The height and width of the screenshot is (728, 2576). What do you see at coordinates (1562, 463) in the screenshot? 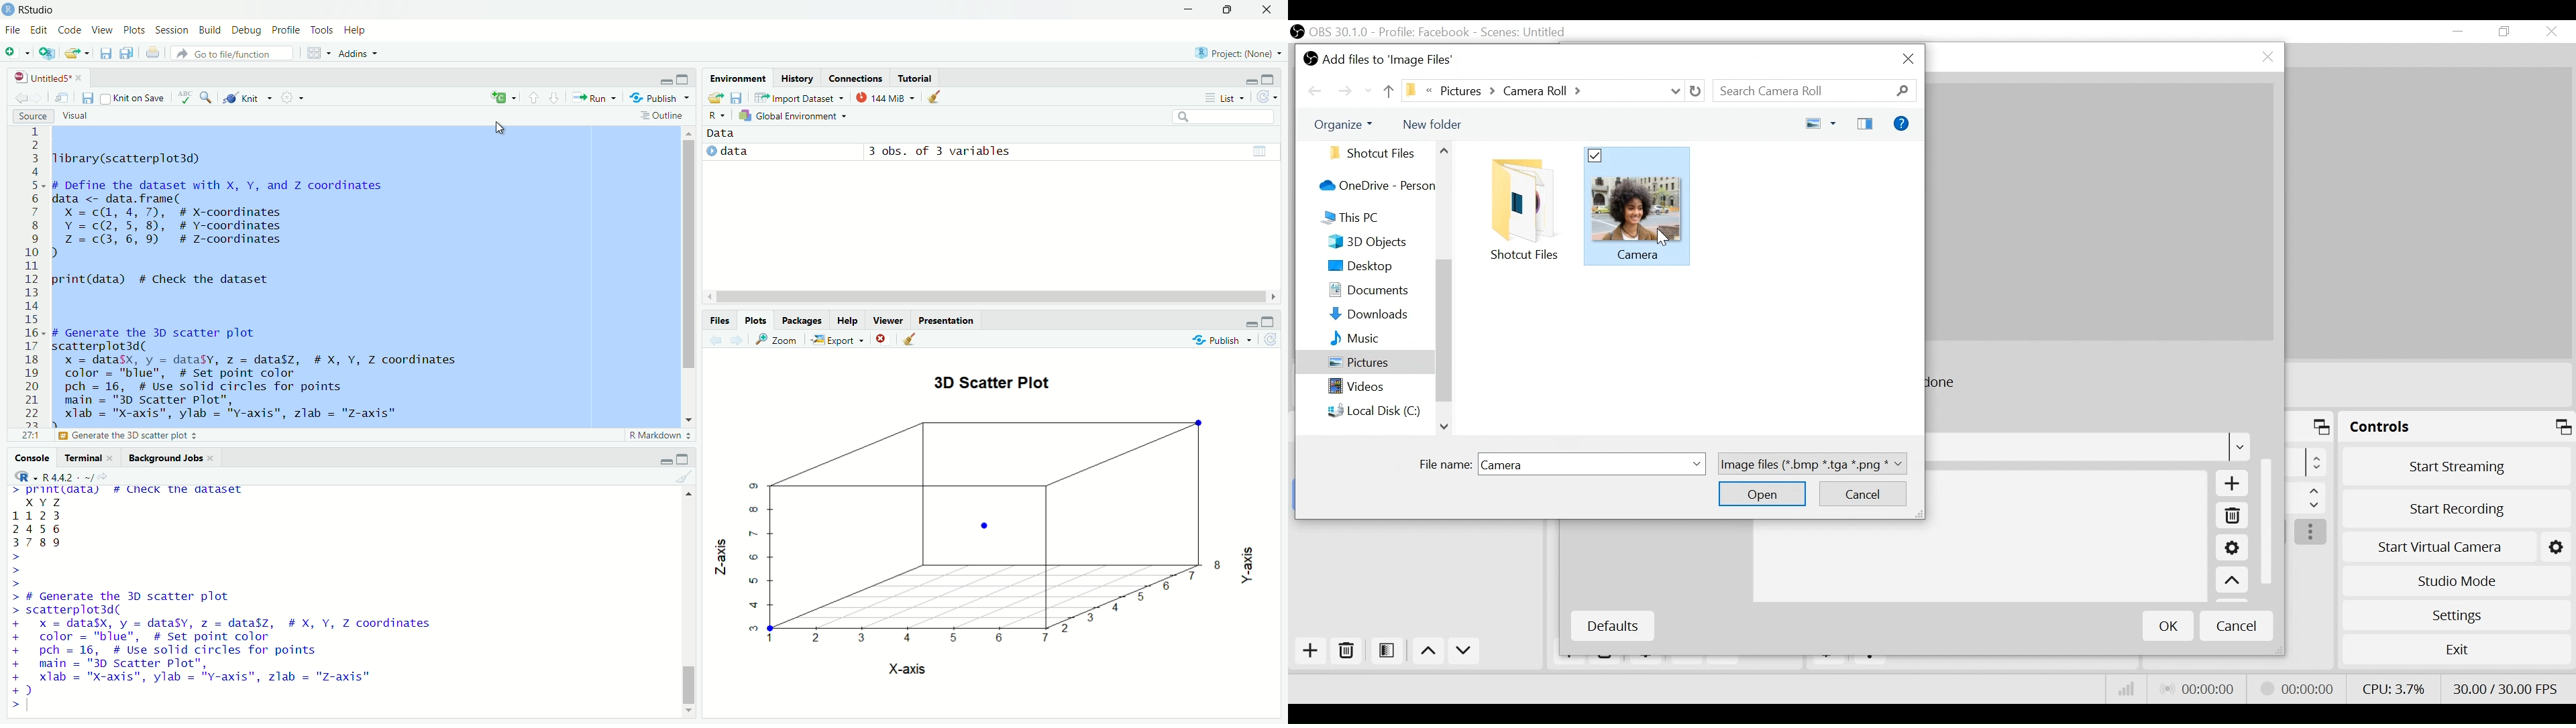
I see `File name field` at bounding box center [1562, 463].